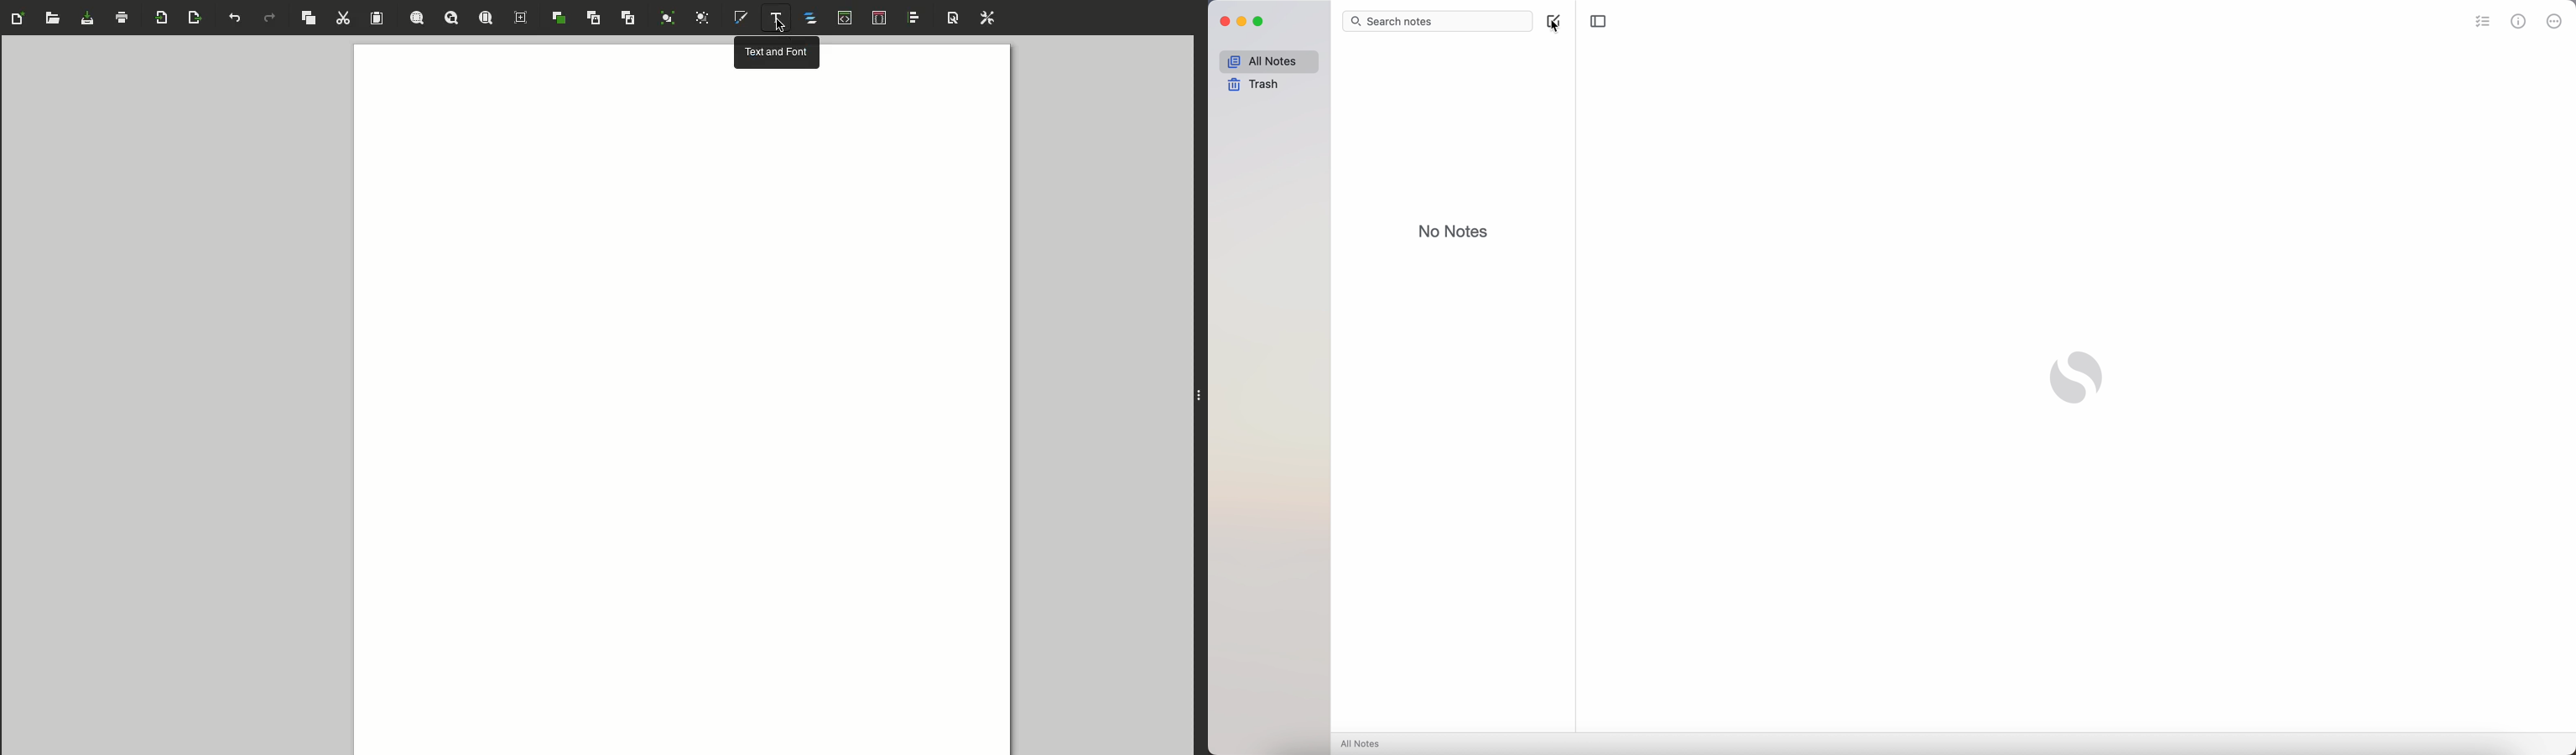  What do you see at coordinates (270, 20) in the screenshot?
I see `Redo` at bounding box center [270, 20].